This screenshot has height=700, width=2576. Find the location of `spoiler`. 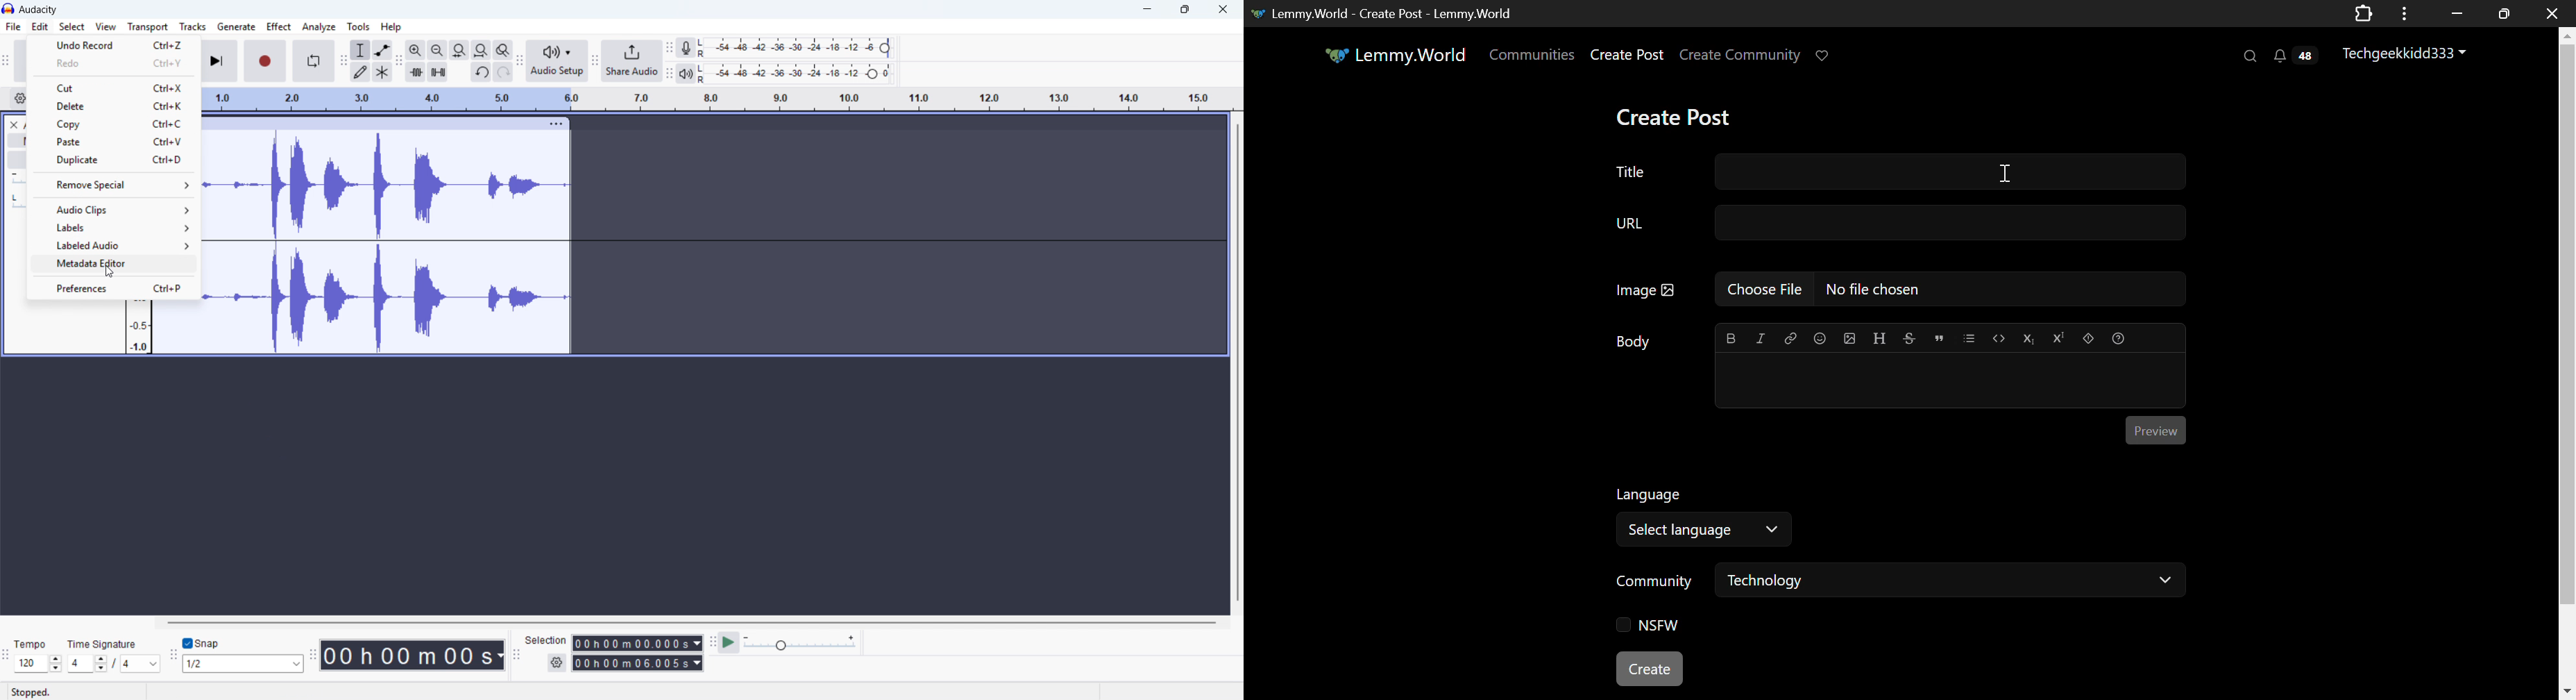

spoiler is located at coordinates (2086, 338).